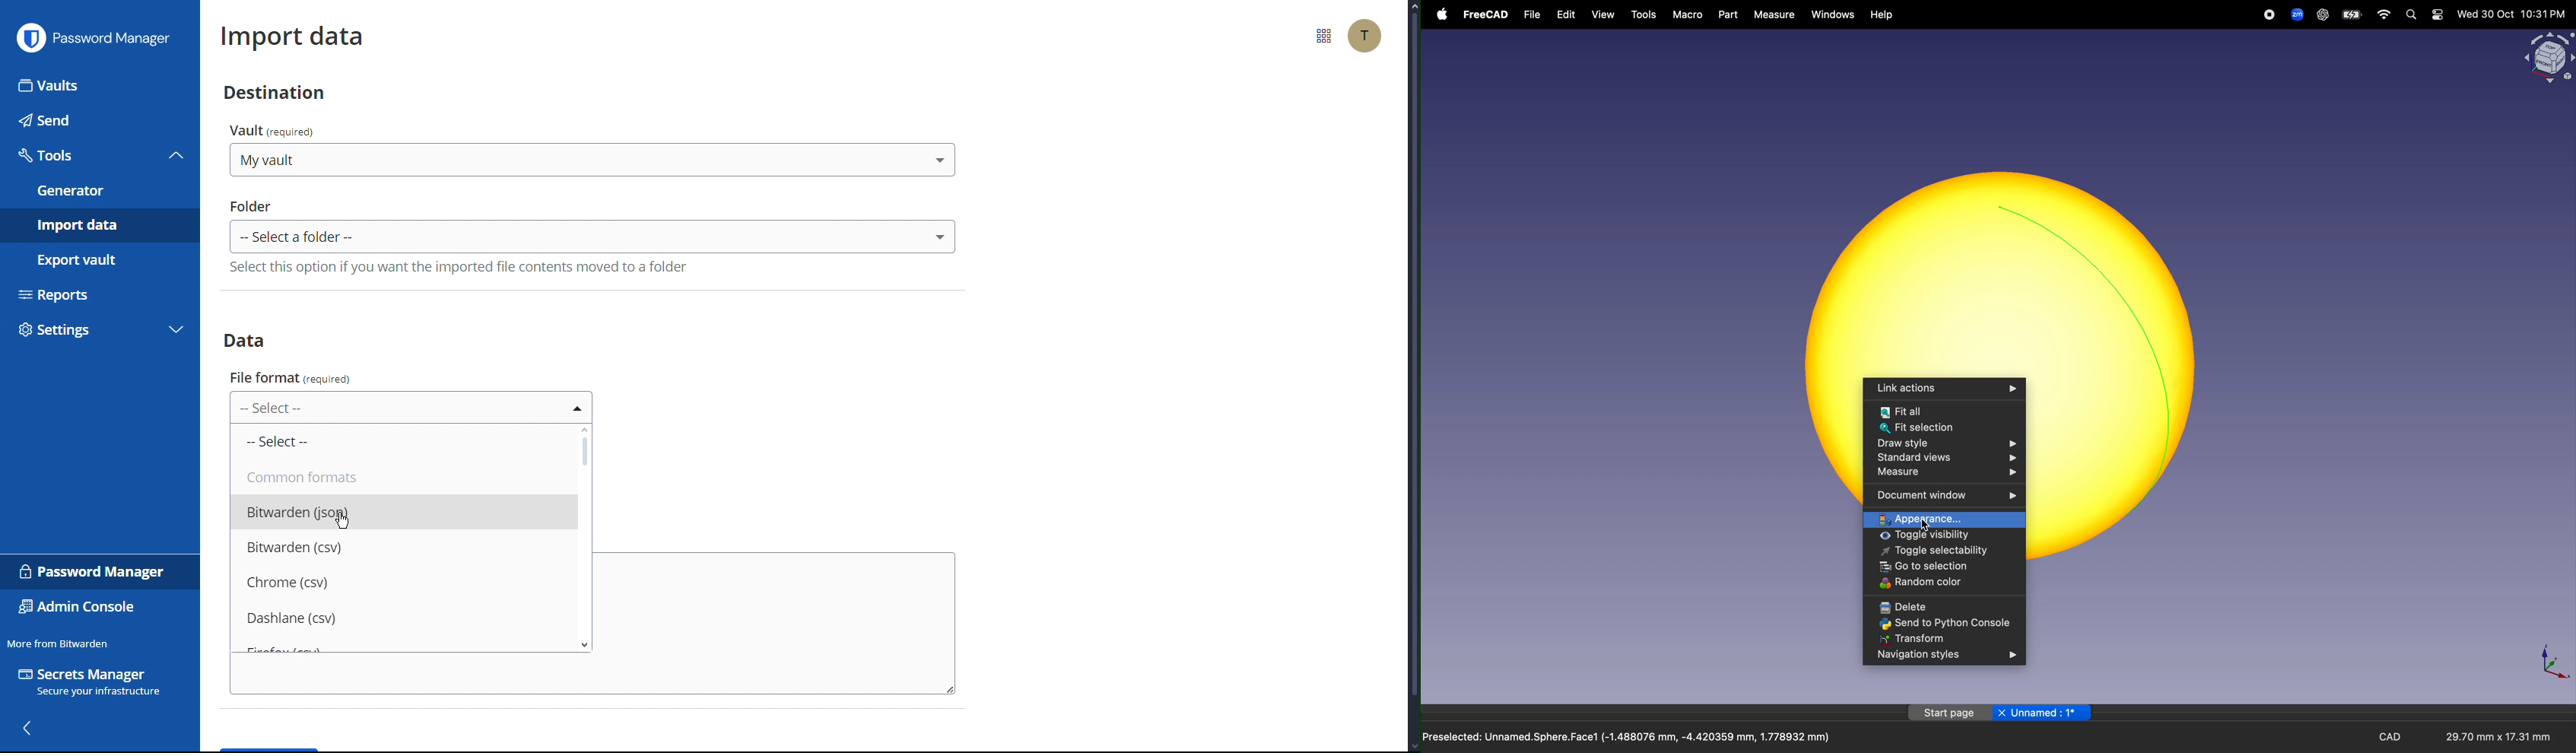 The height and width of the screenshot is (756, 2576). I want to click on apperance, so click(1945, 517).